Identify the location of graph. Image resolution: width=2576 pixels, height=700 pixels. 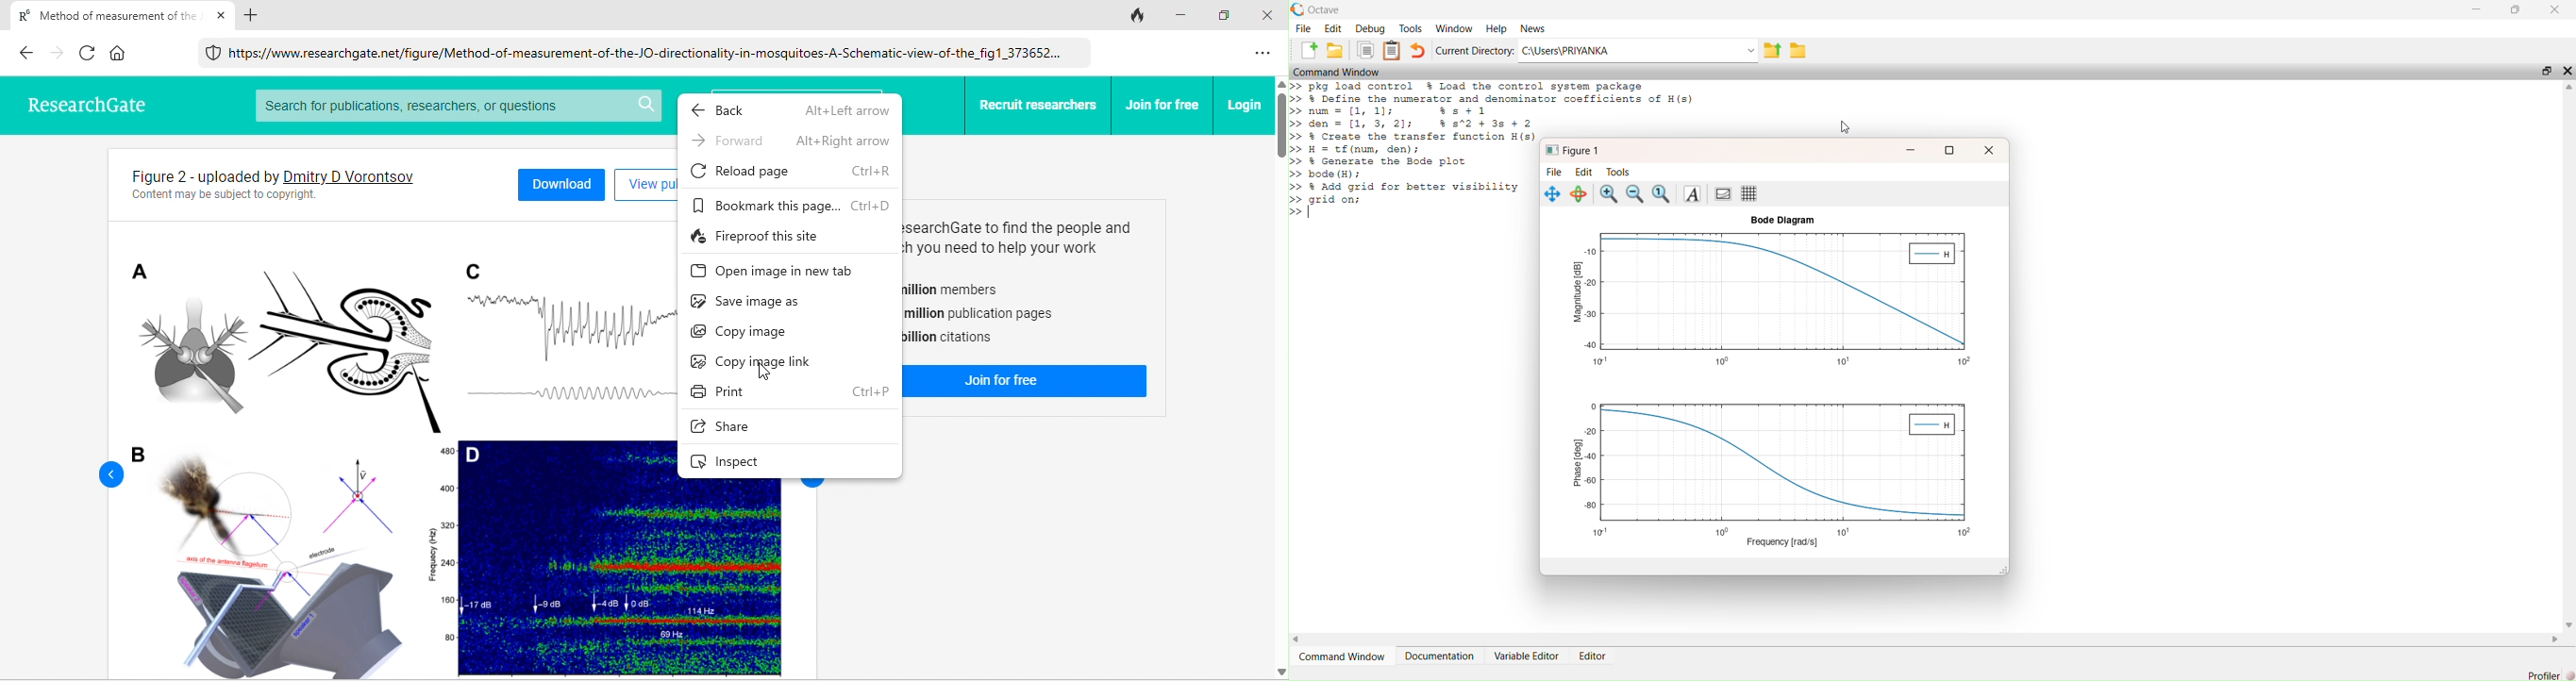
(1782, 299).